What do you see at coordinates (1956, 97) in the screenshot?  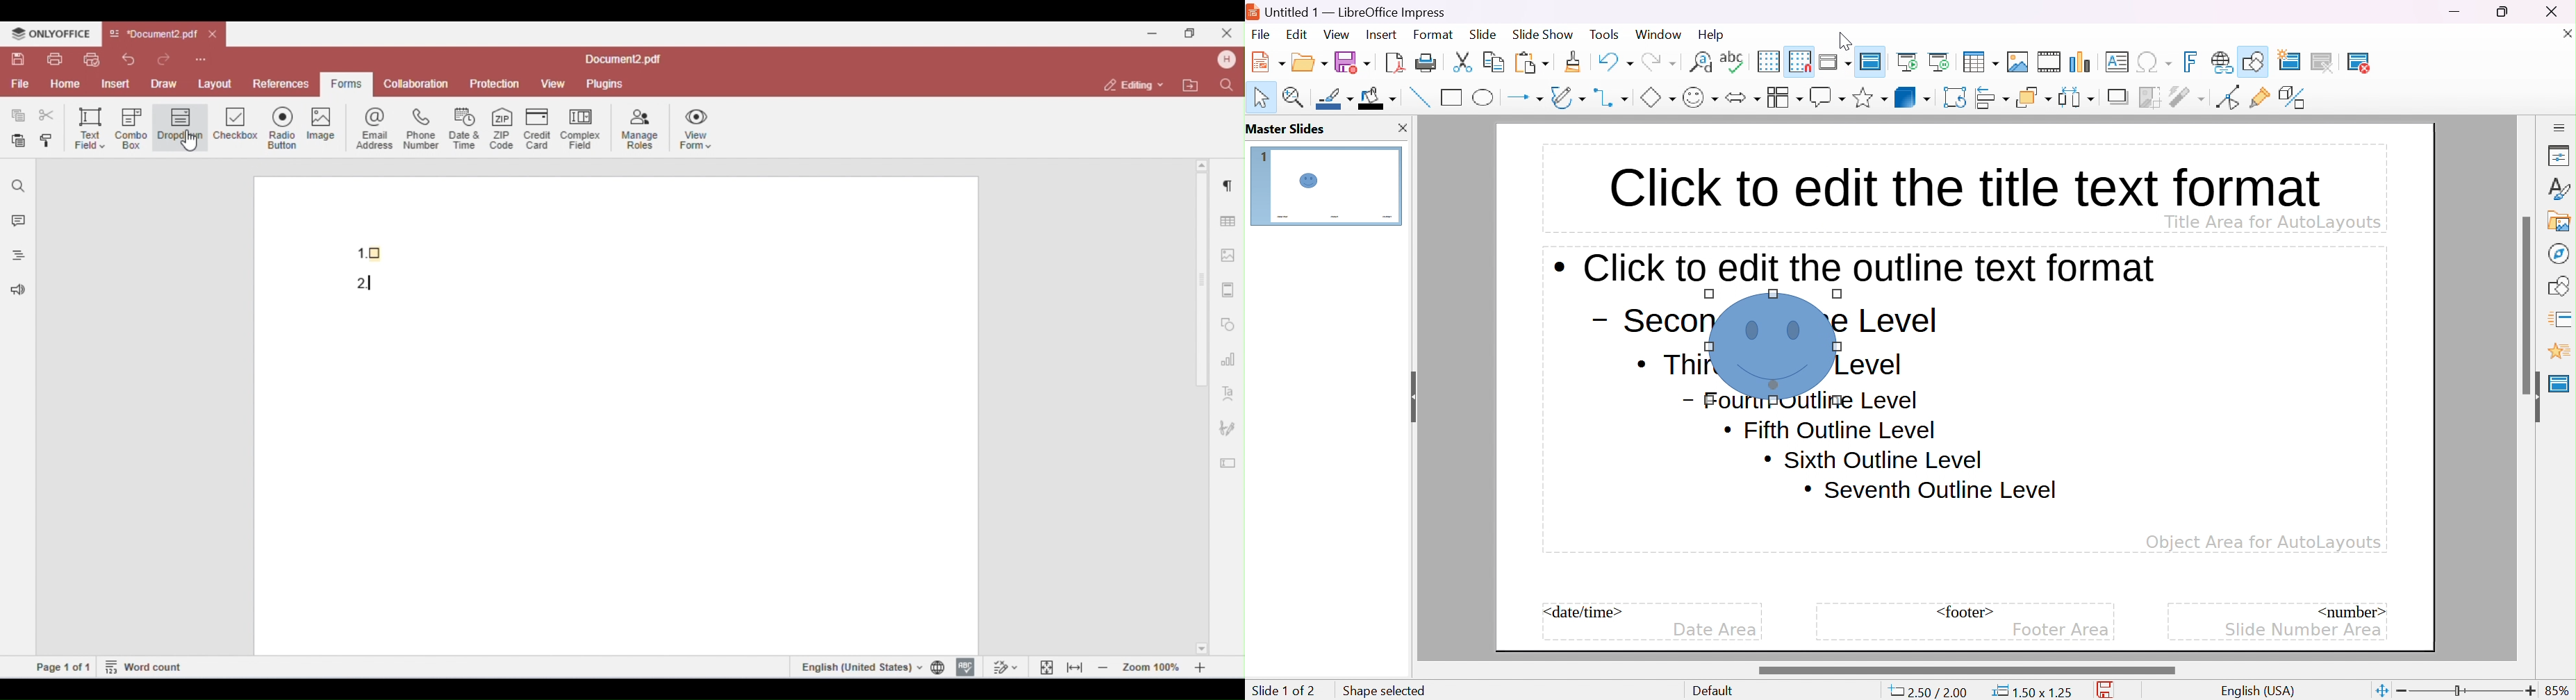 I see `rotate` at bounding box center [1956, 97].